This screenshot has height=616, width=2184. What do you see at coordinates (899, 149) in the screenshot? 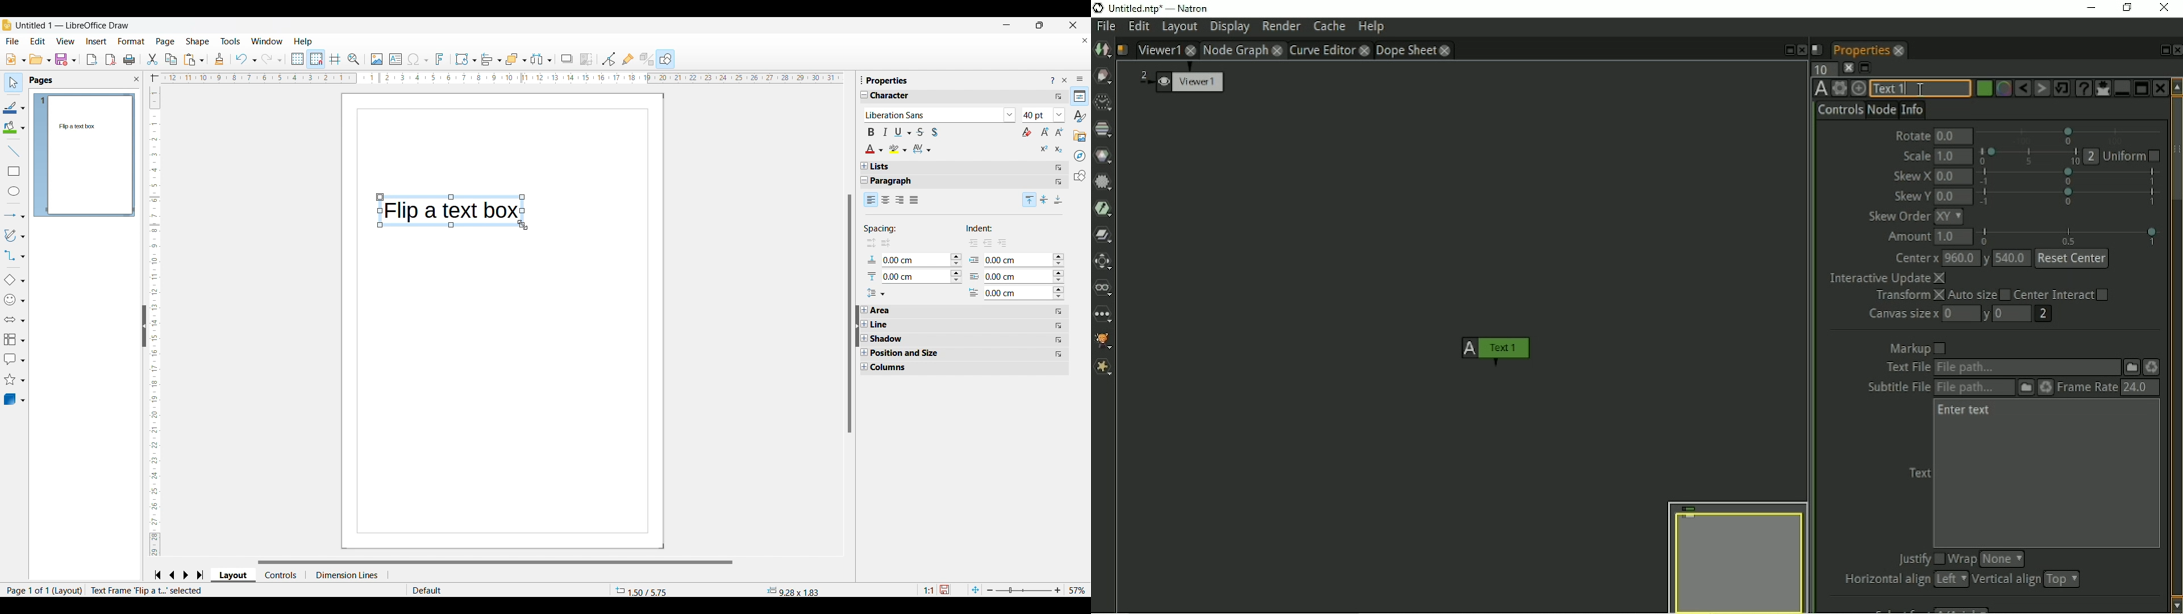
I see `Highlight color options` at bounding box center [899, 149].